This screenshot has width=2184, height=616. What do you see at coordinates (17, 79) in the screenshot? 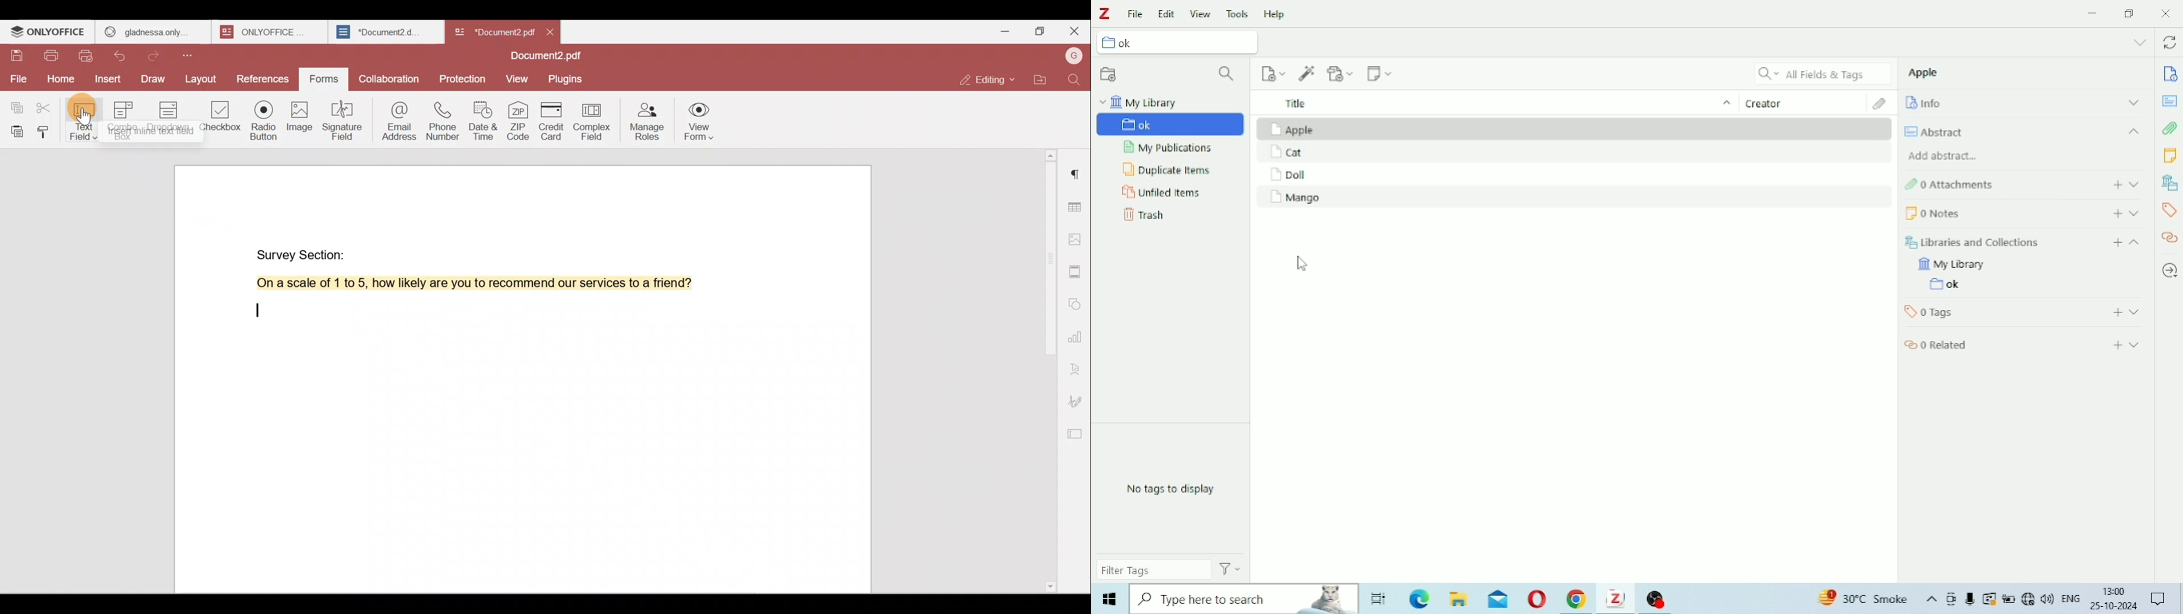
I see `File` at bounding box center [17, 79].